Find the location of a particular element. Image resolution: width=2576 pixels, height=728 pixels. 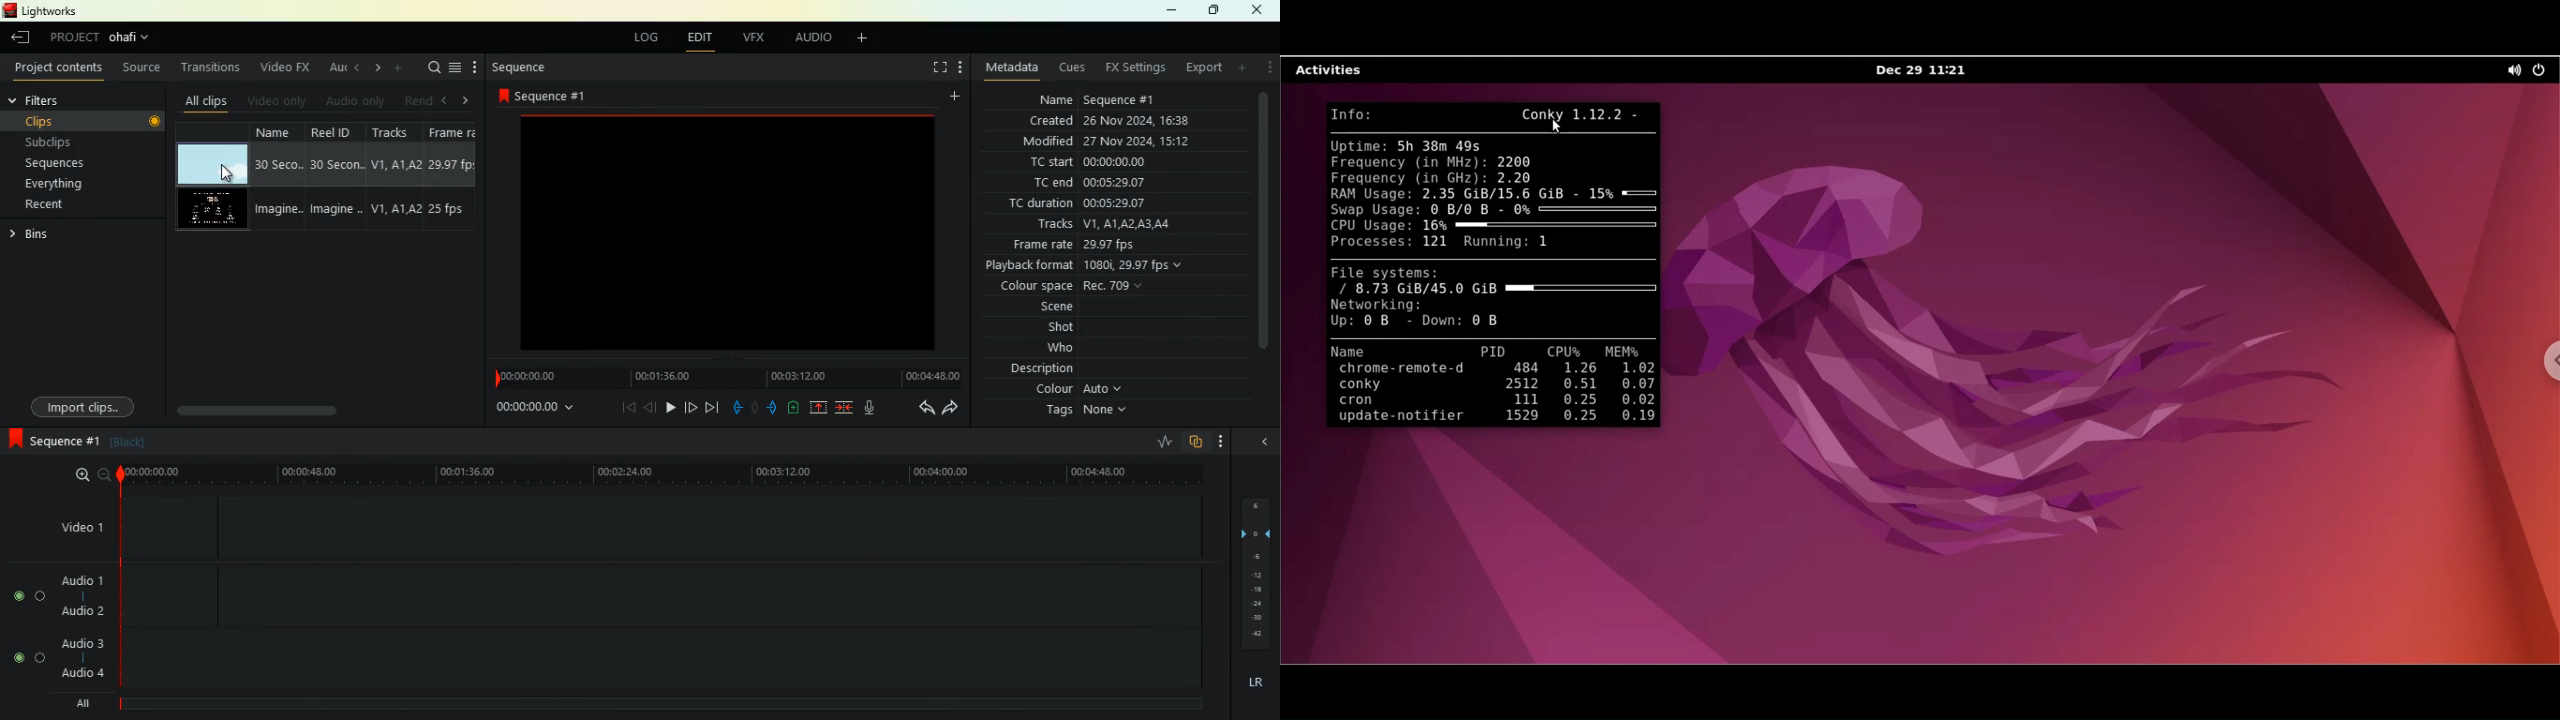

push is located at coordinates (772, 409).